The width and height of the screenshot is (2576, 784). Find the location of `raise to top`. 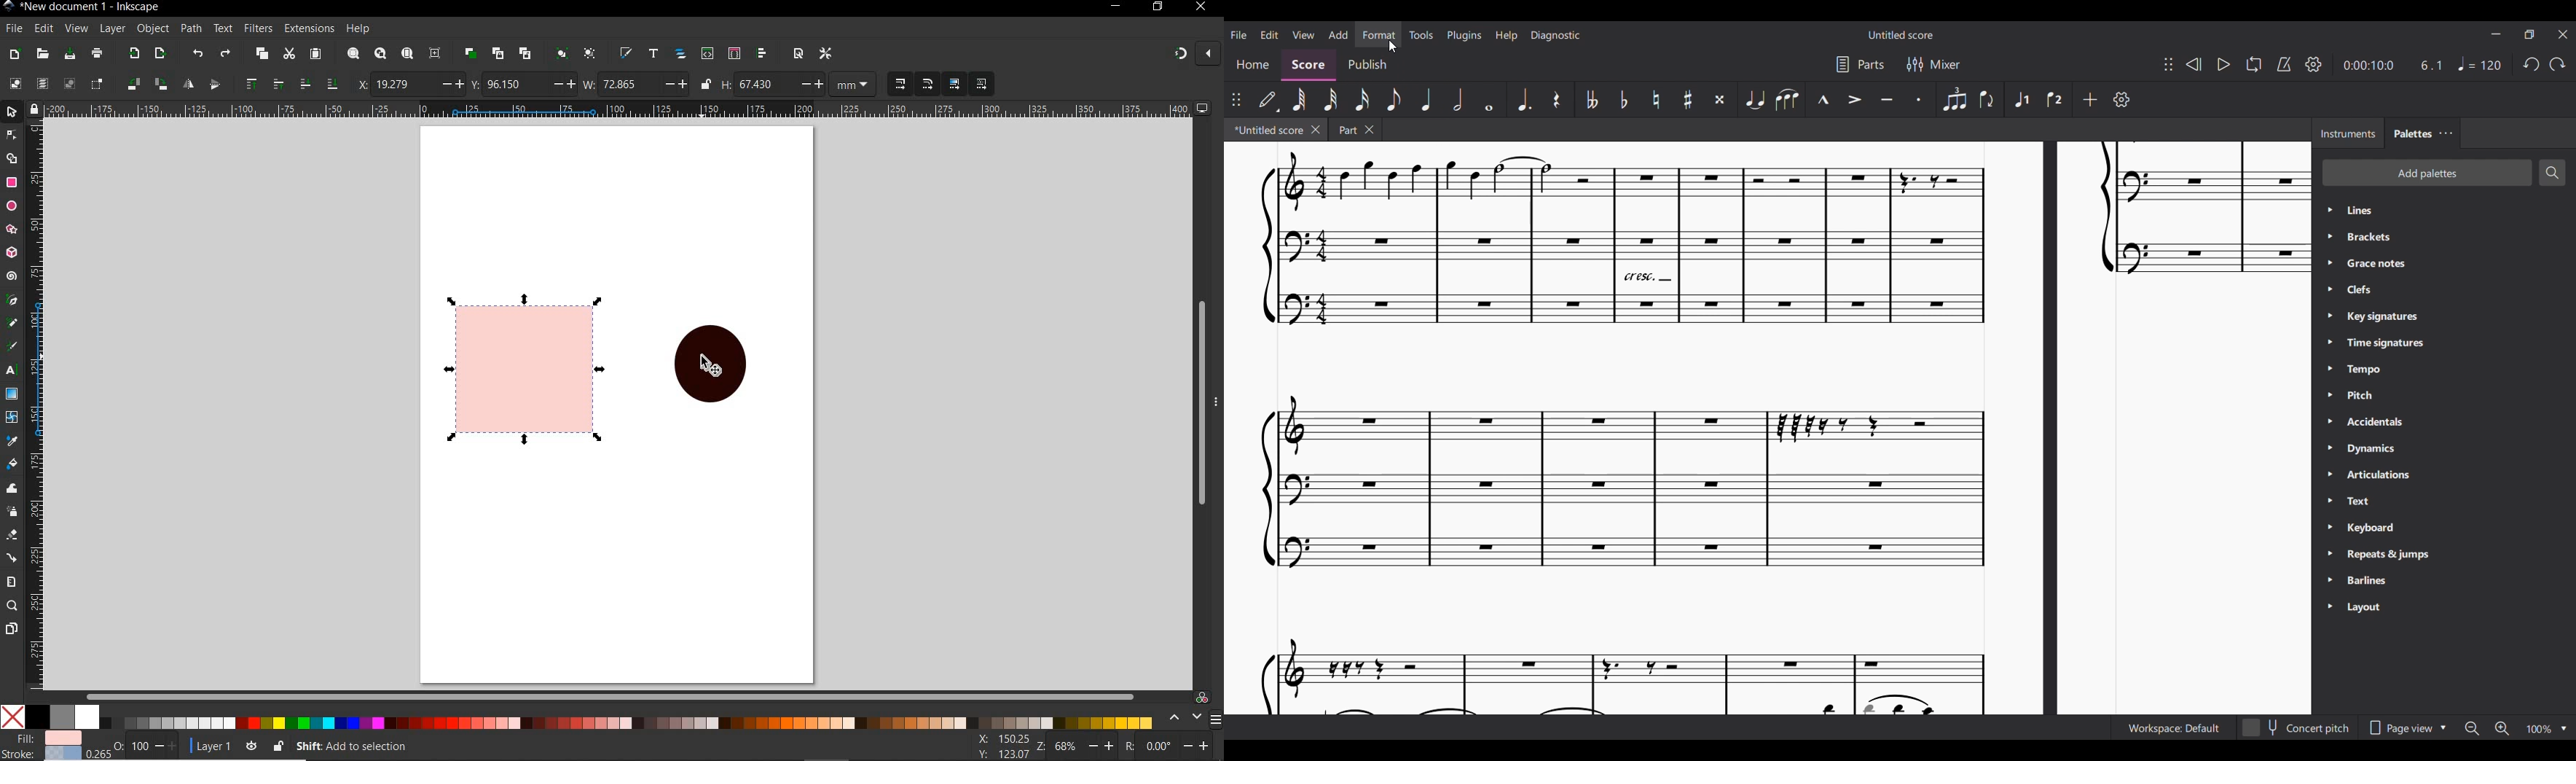

raise to top is located at coordinates (253, 82).